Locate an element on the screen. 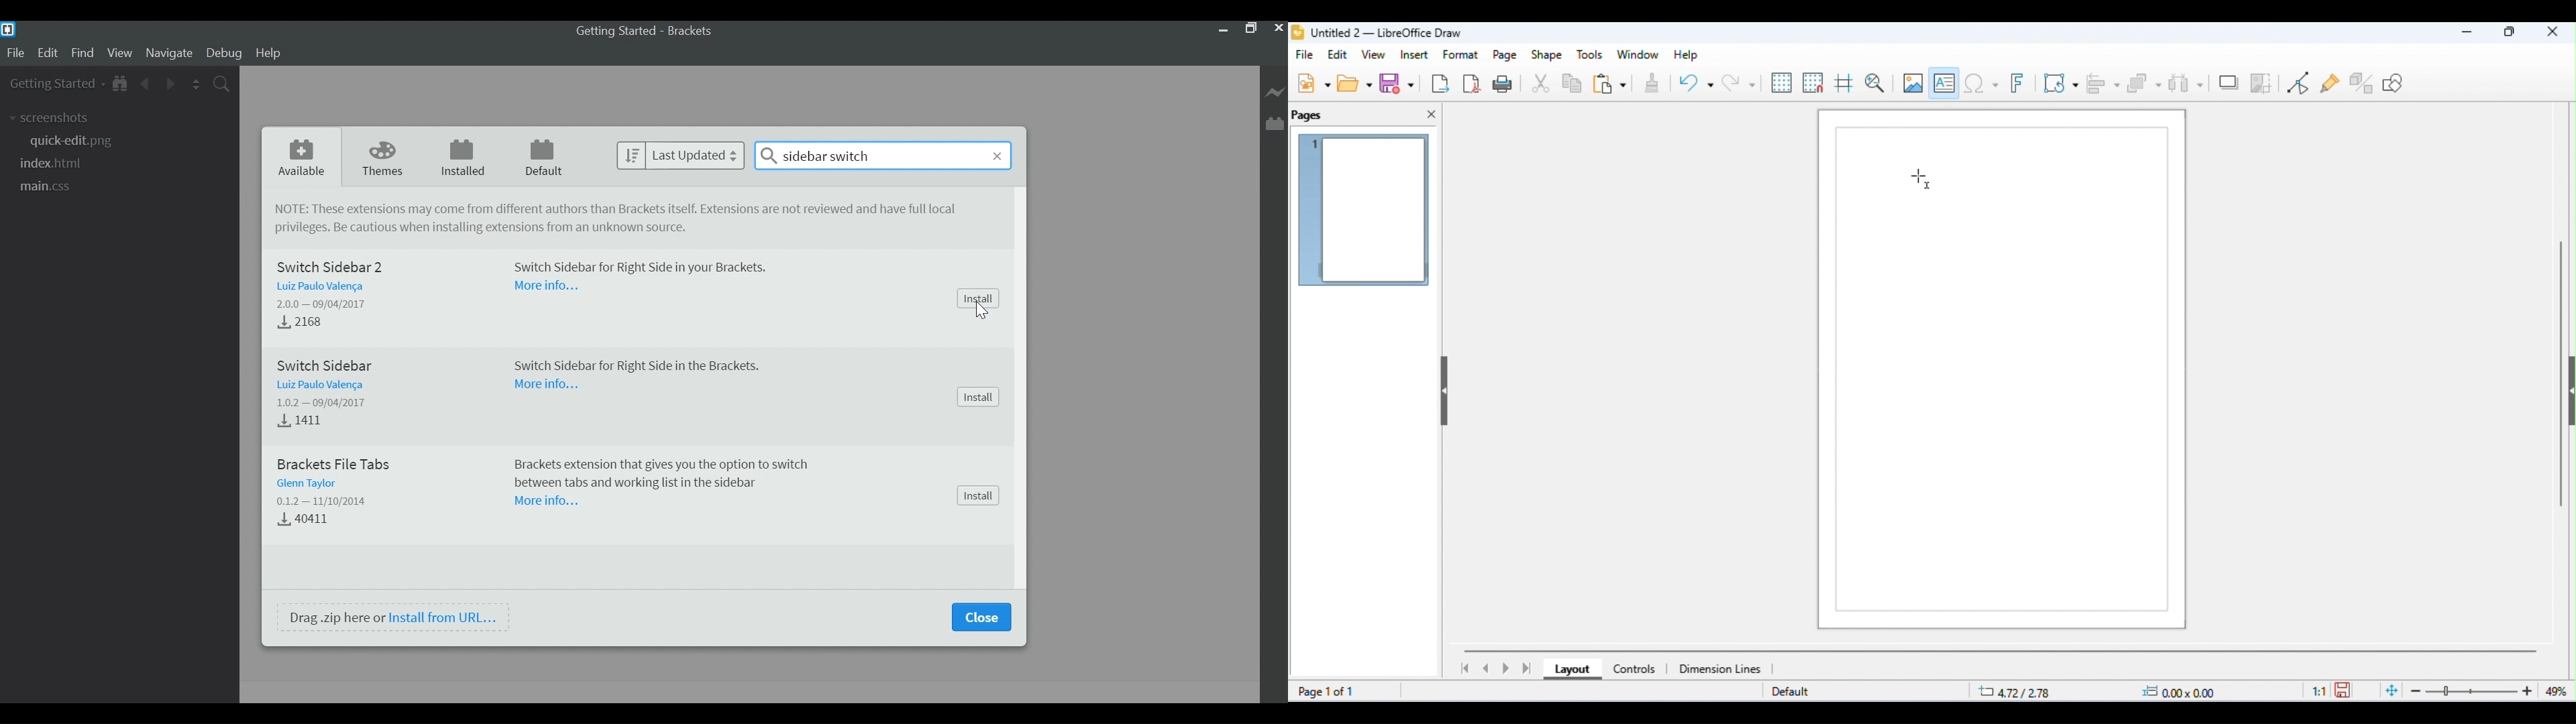  toggle point edit mode is located at coordinates (2301, 83).